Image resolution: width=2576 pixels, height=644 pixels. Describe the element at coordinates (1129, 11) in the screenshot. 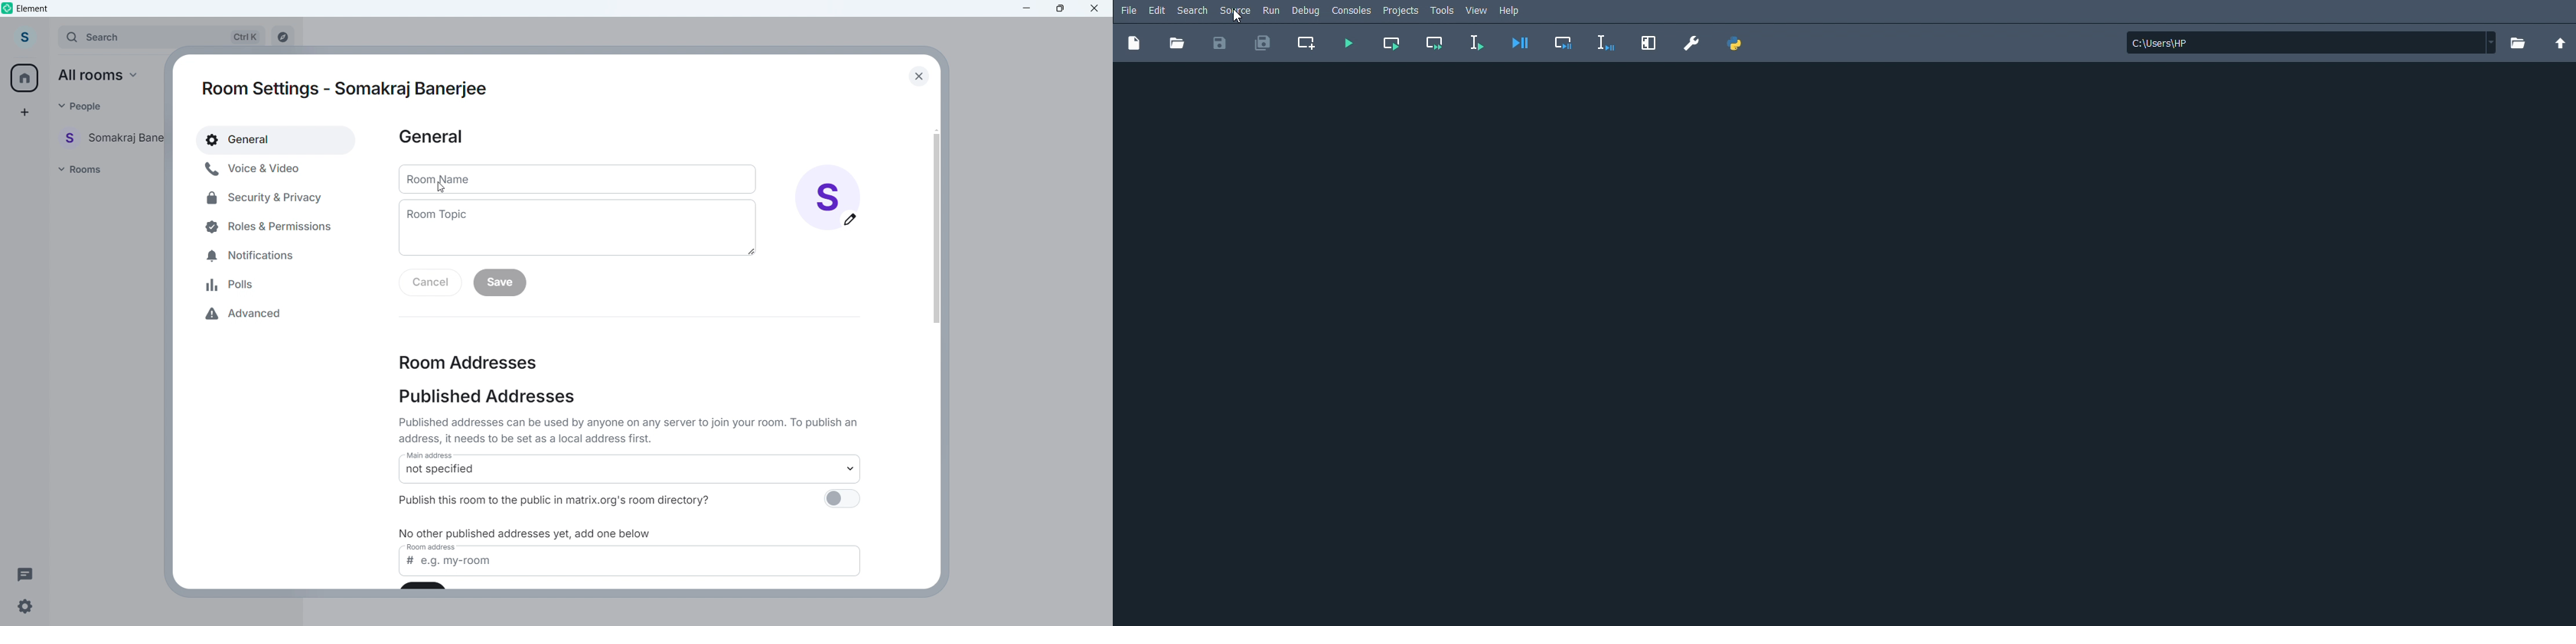

I see `File` at that location.